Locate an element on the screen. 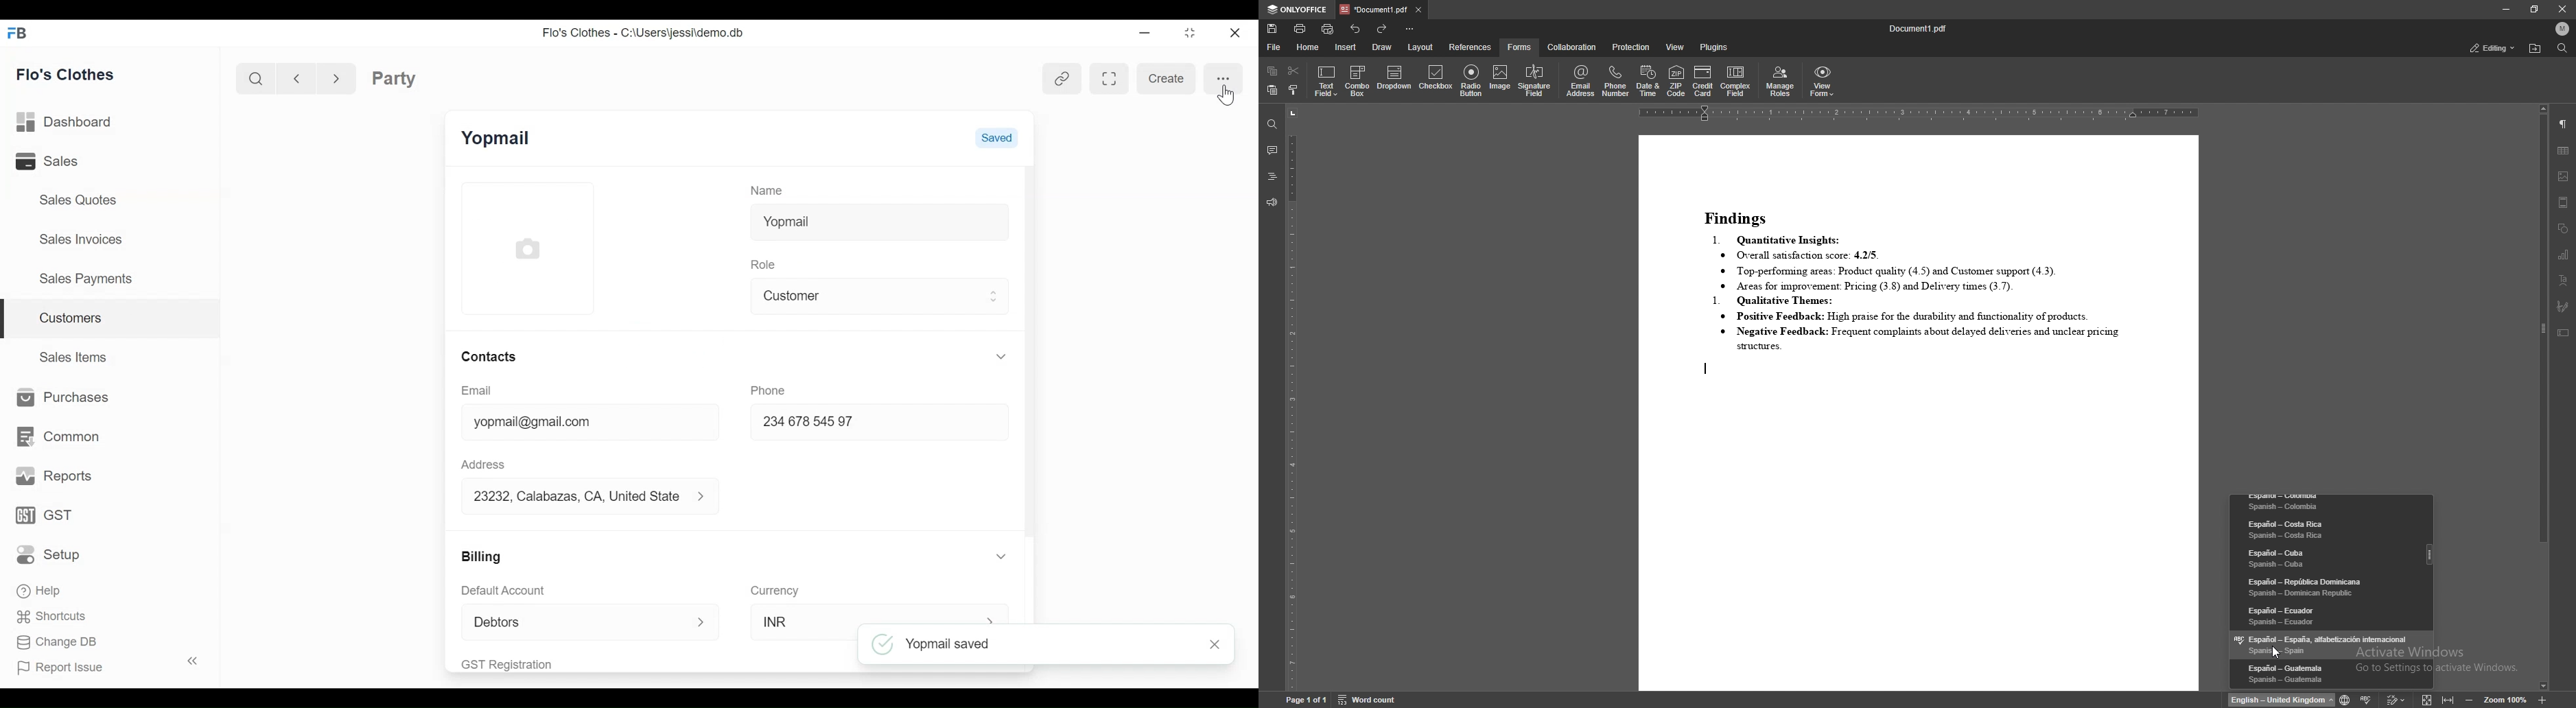 This screenshot has width=2576, height=728. Expand is located at coordinates (992, 618).